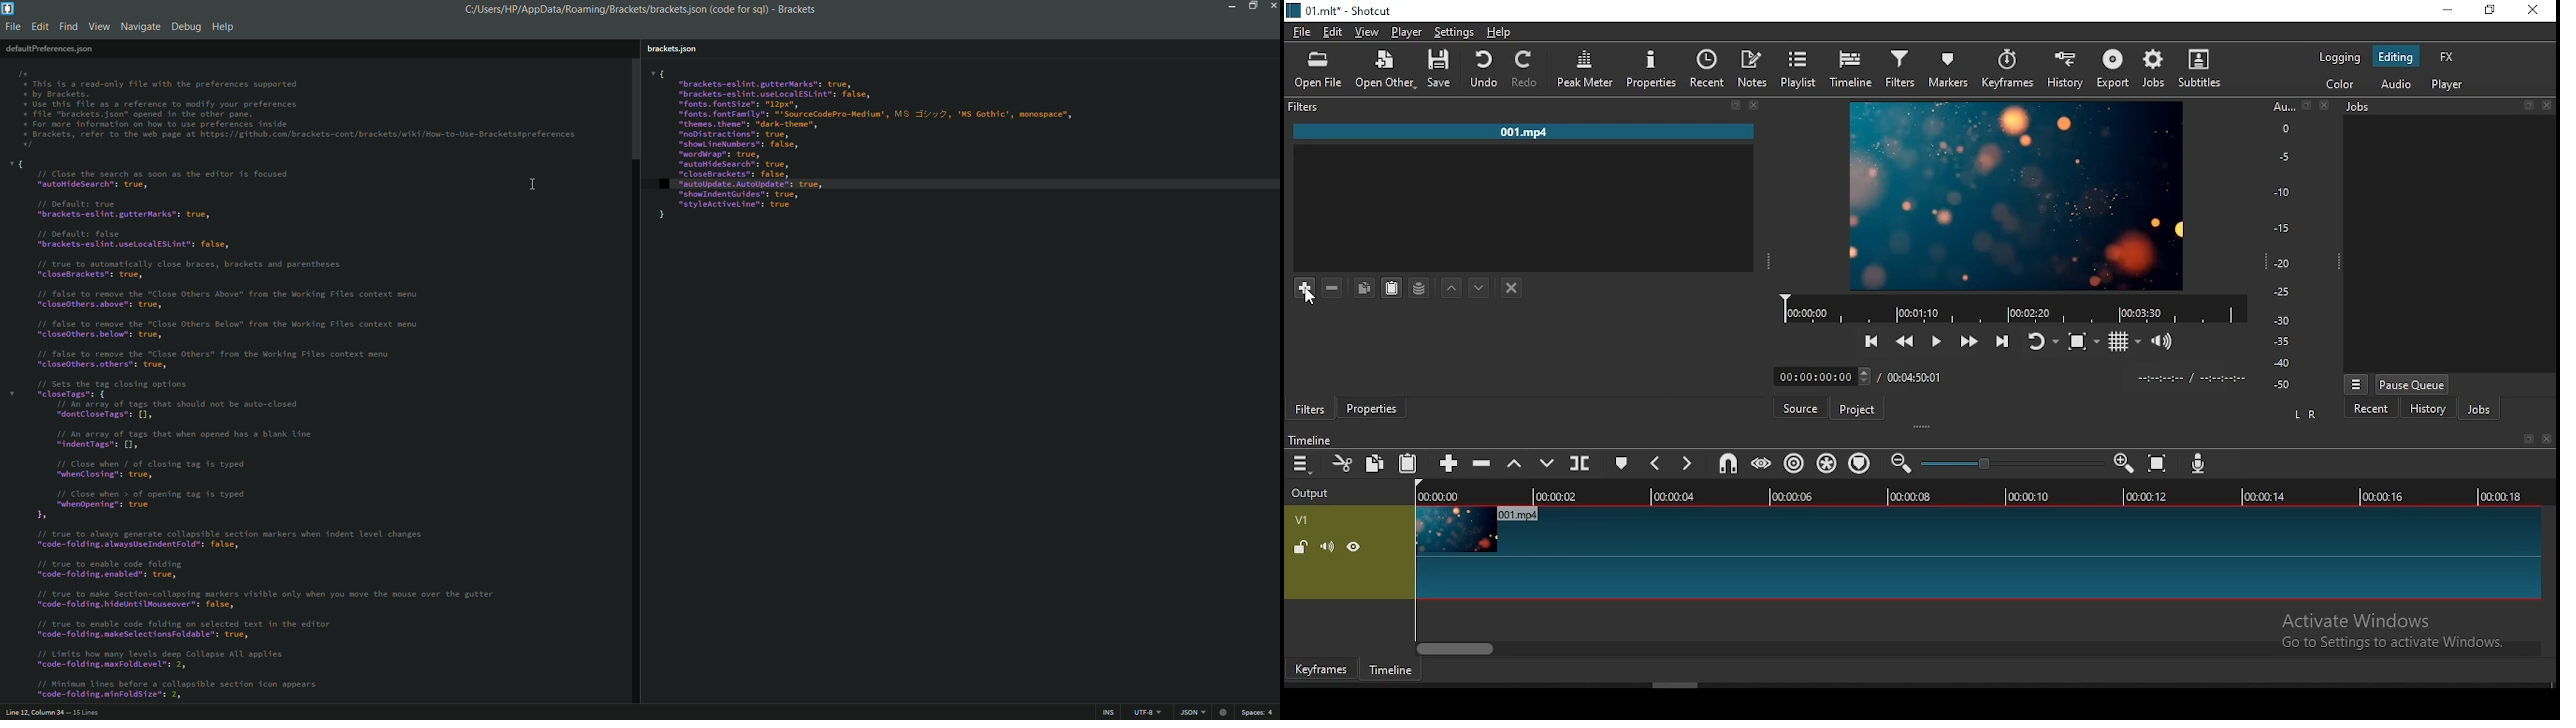 The image size is (2576, 728). Describe the element at coordinates (1710, 70) in the screenshot. I see `recent` at that location.